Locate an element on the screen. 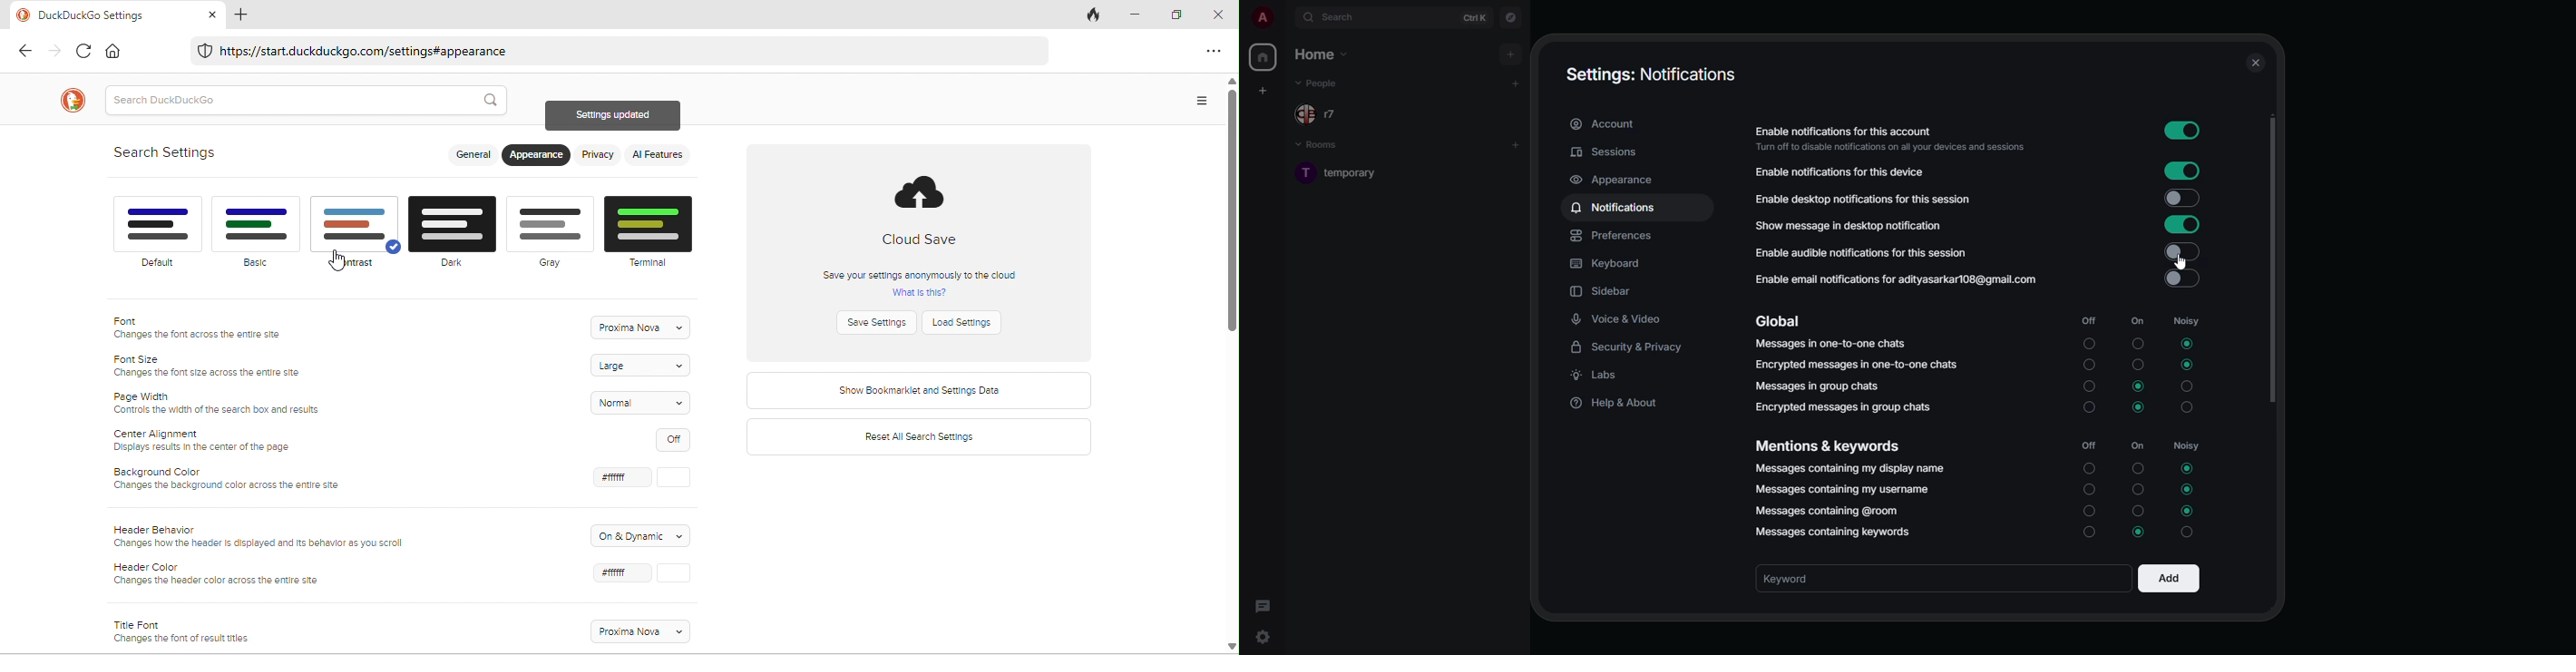  selected is located at coordinates (2136, 532).